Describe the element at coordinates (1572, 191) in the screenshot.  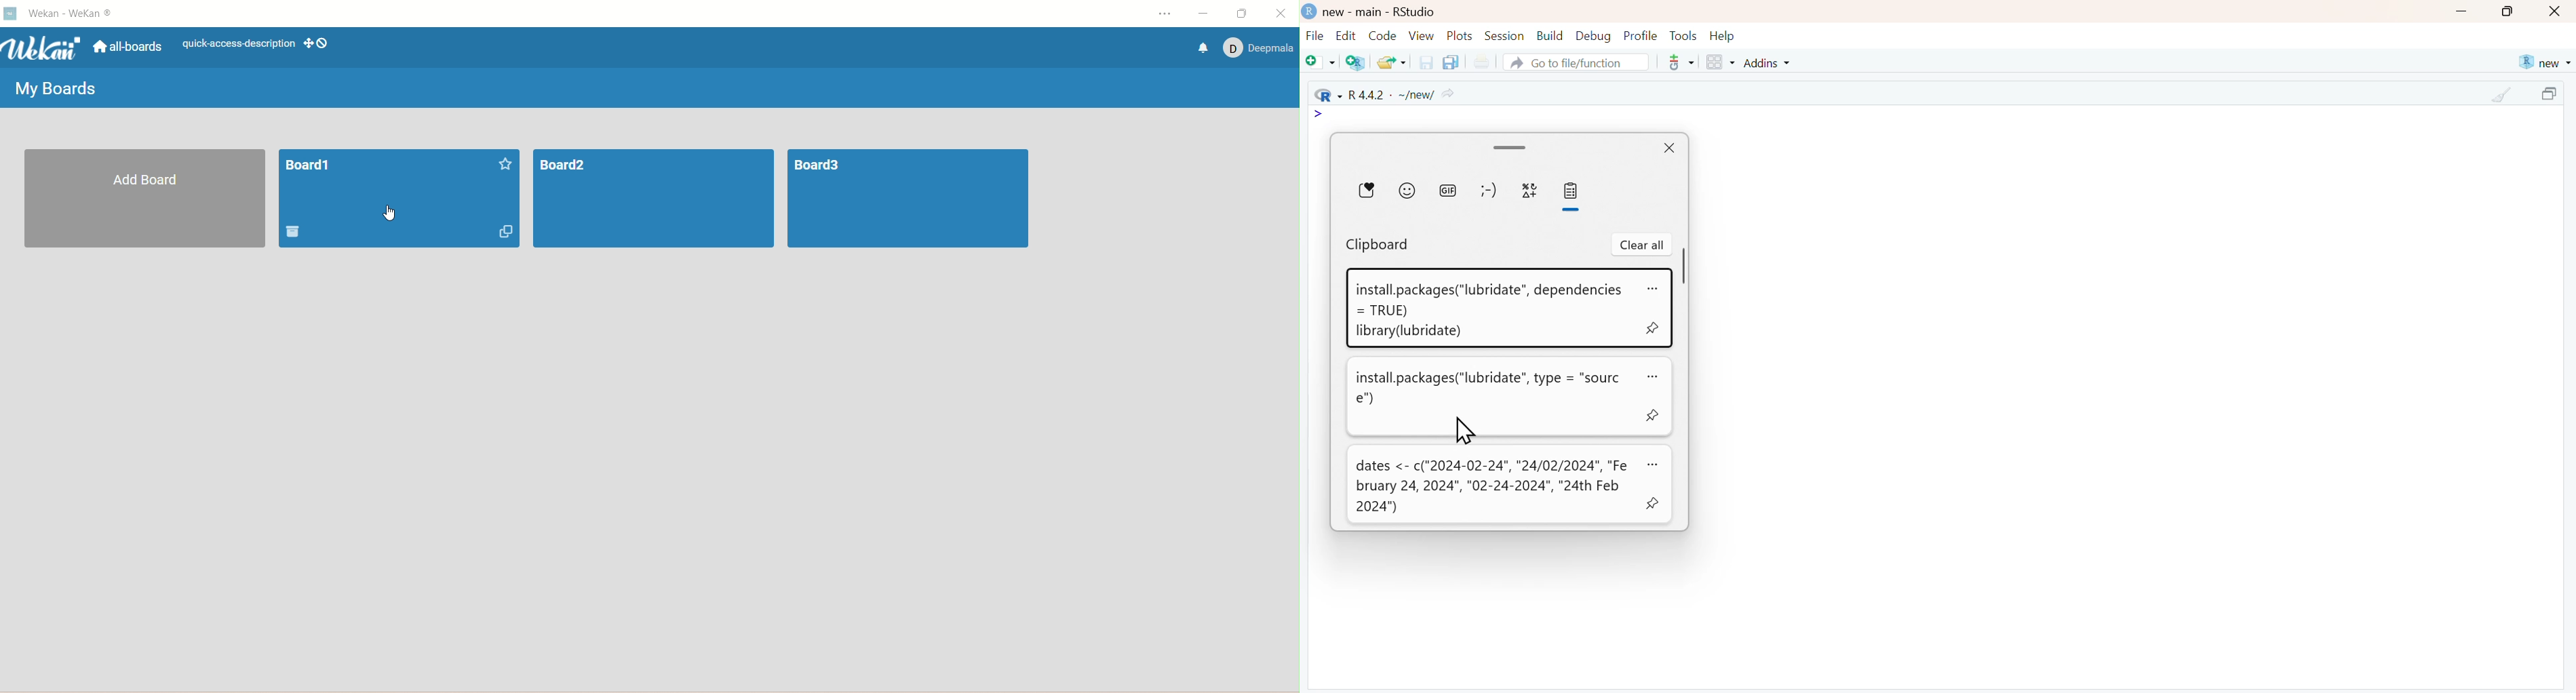
I see `clipboard` at that location.